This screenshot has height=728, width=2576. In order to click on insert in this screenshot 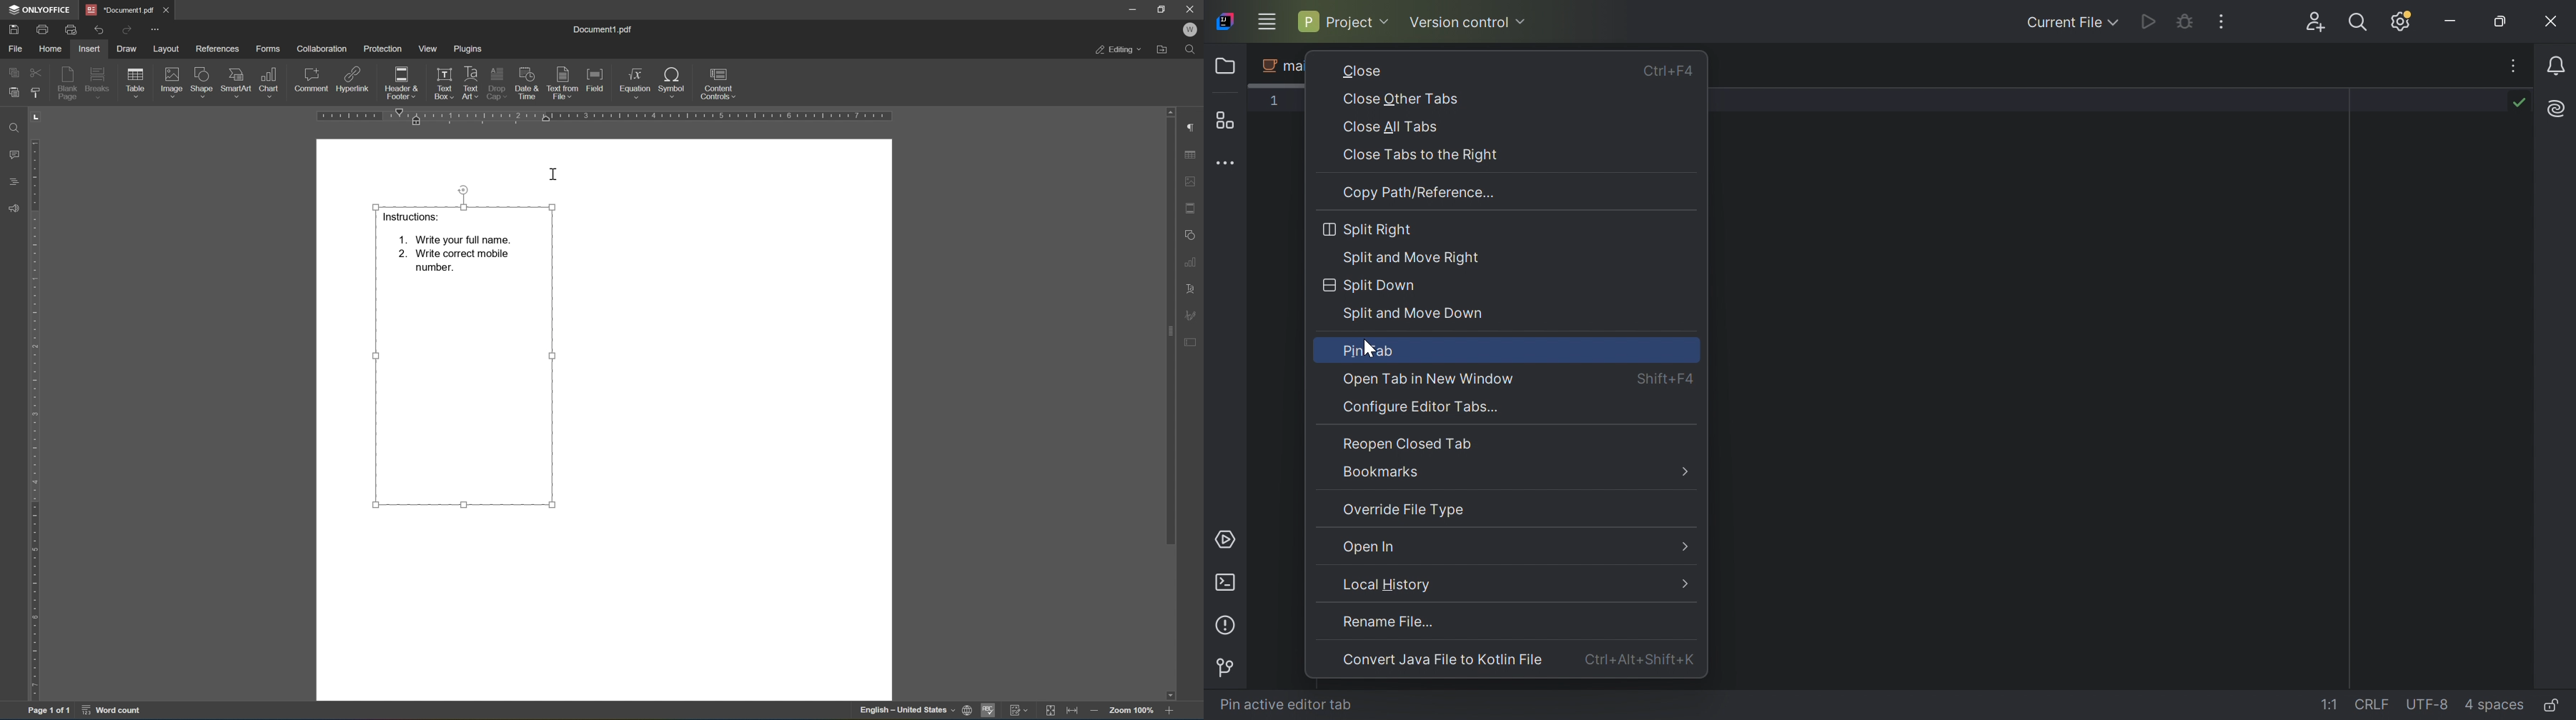, I will do `click(88, 49)`.